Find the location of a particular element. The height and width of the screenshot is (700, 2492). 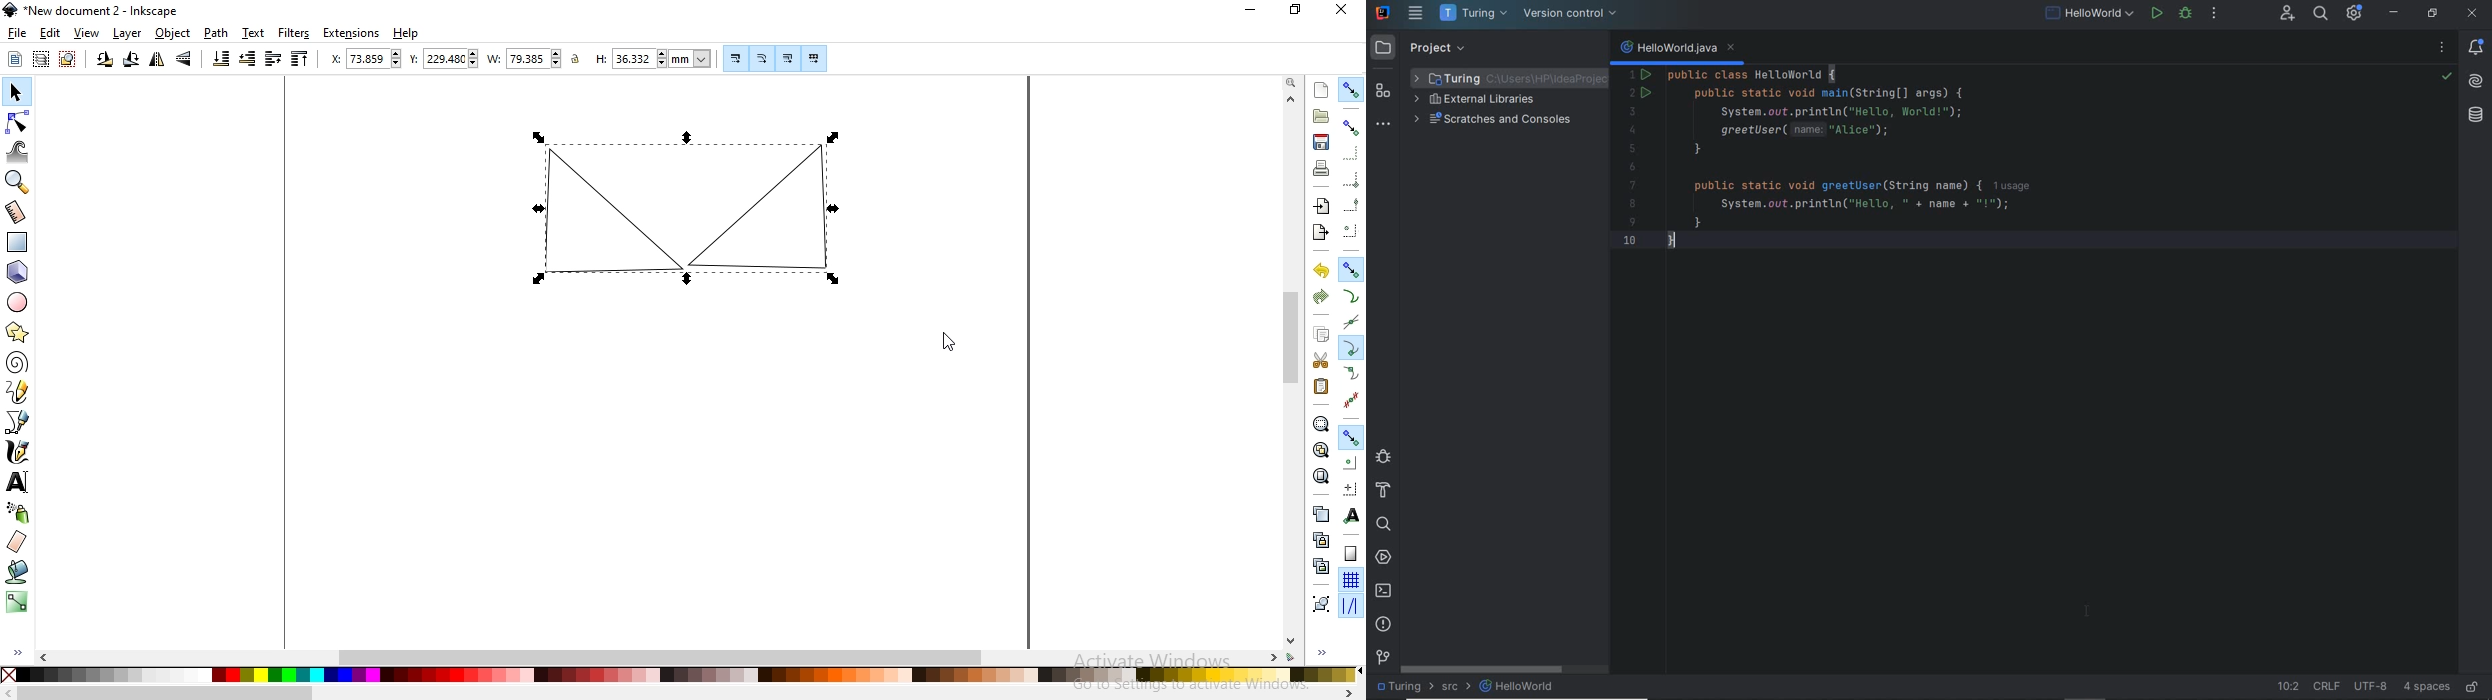

zoom is located at coordinates (1289, 83).